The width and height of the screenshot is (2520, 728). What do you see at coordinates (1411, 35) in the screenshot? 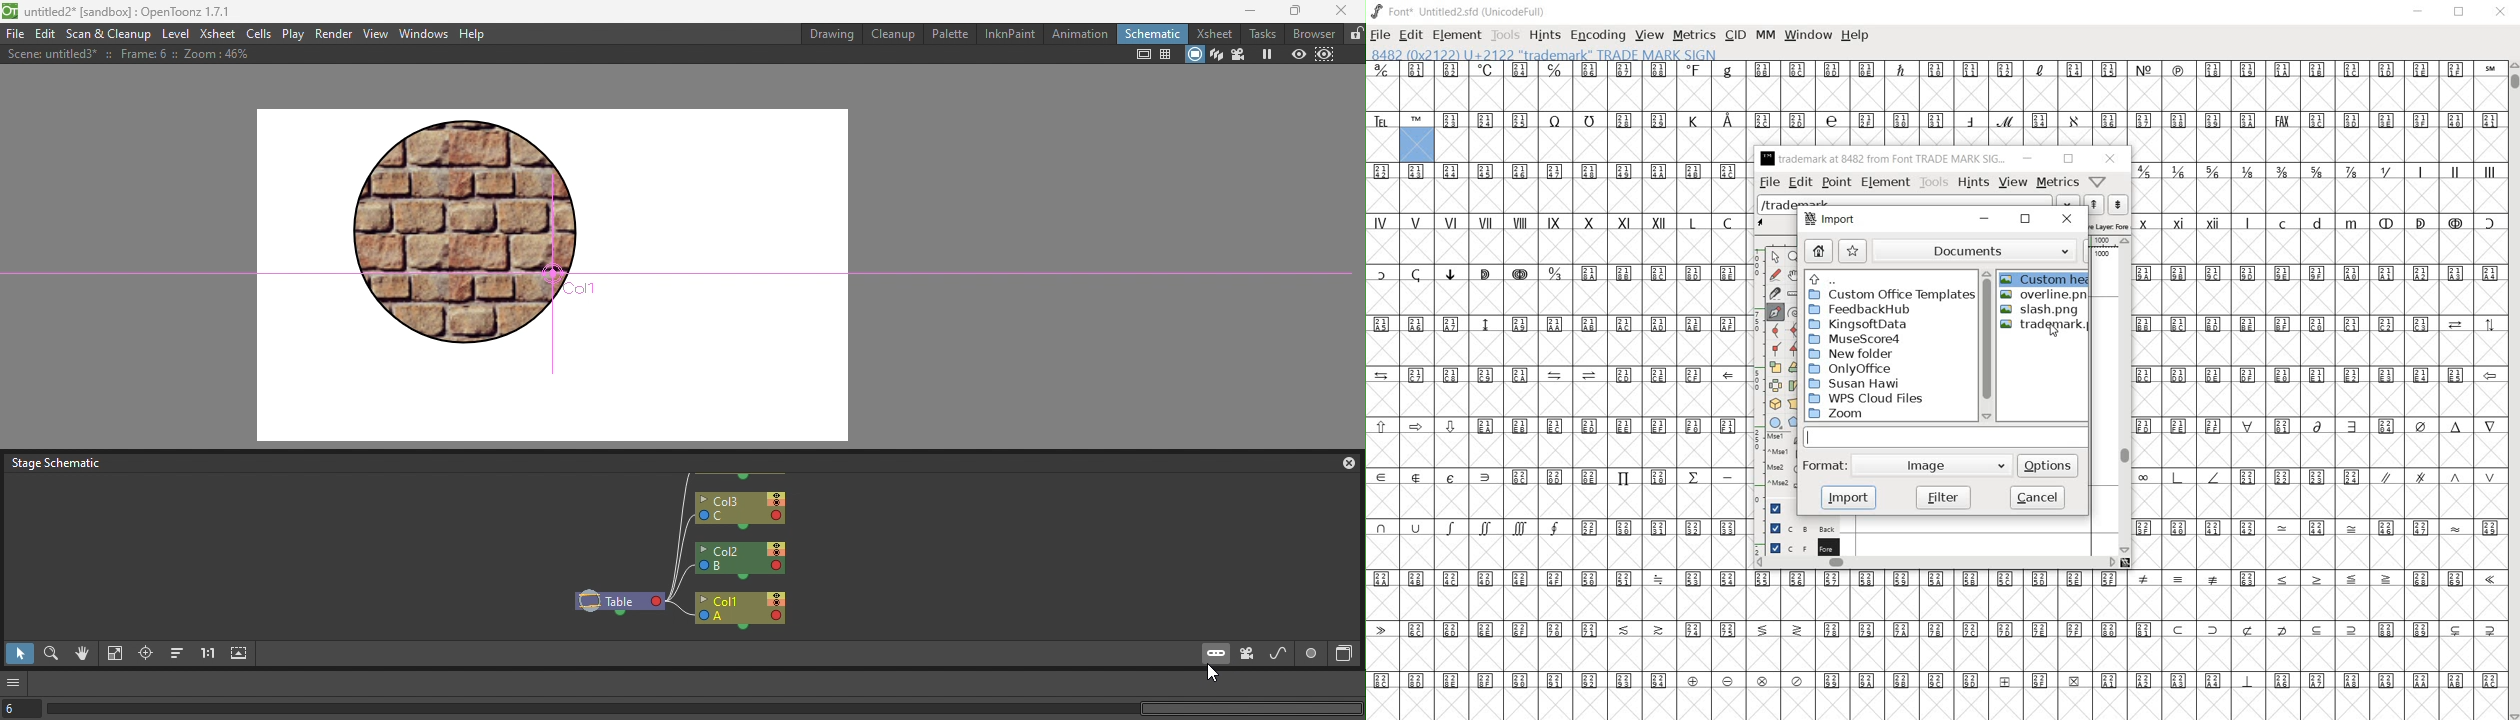
I see `EDIT` at bounding box center [1411, 35].